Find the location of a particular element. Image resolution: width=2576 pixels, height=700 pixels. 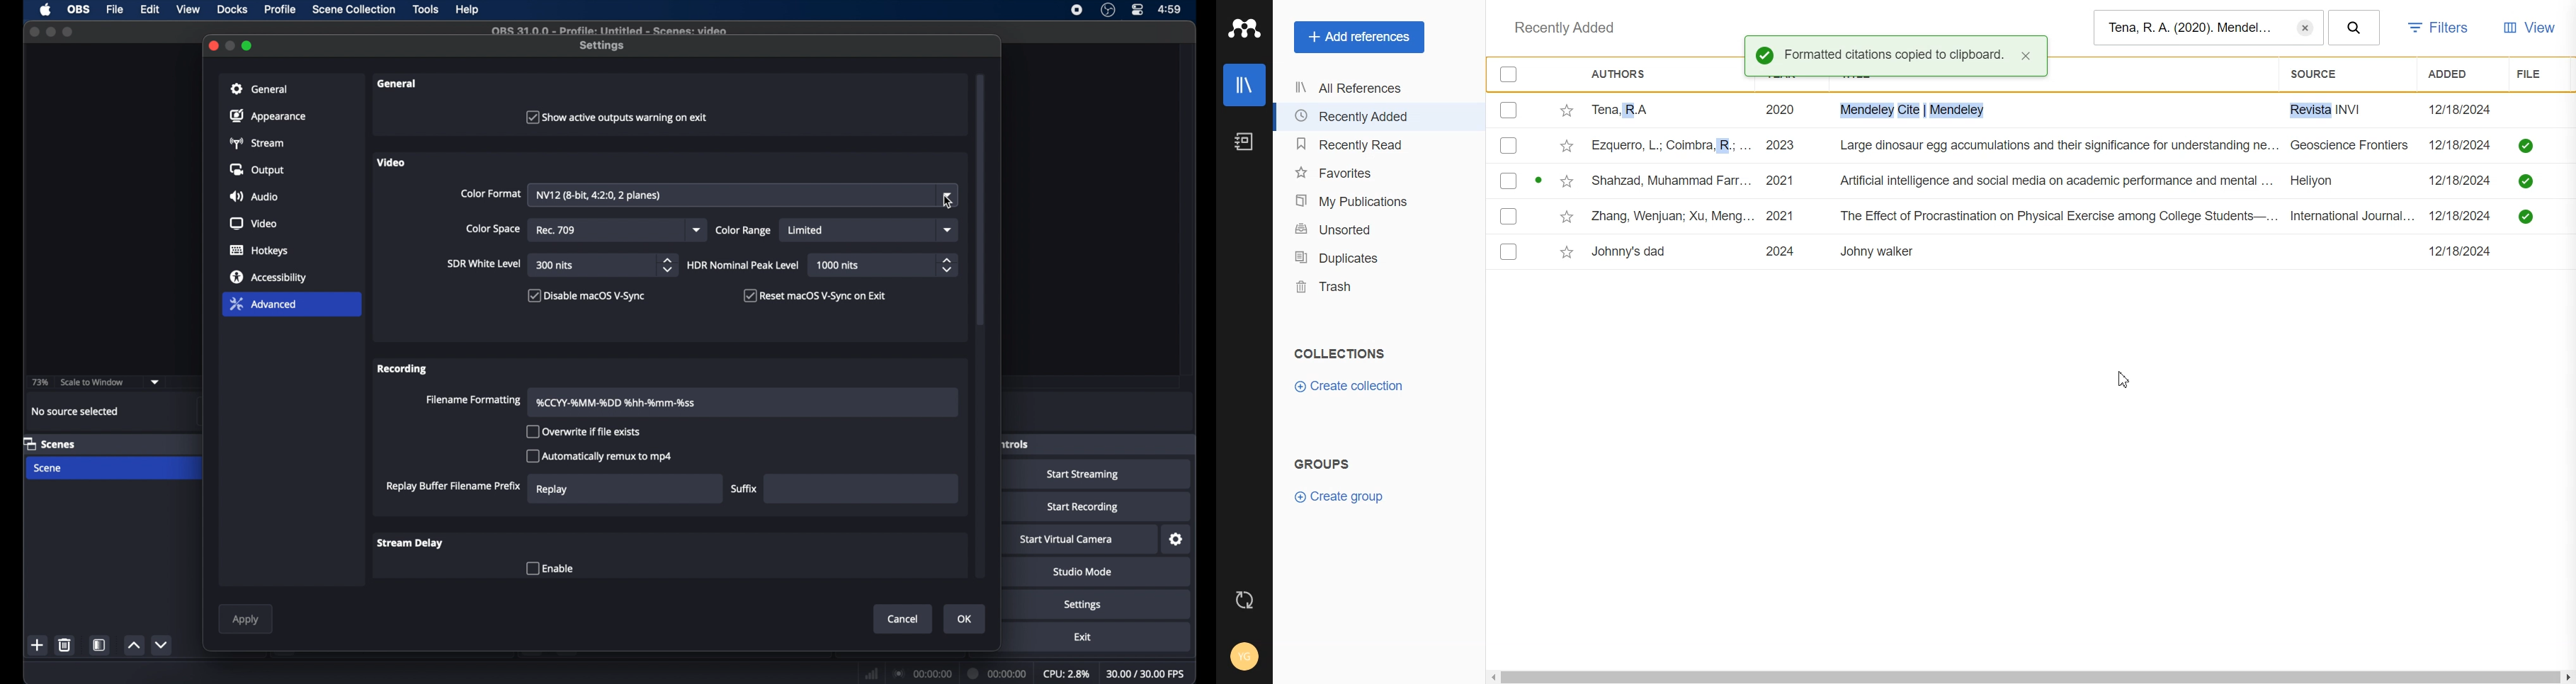

minimize is located at coordinates (51, 32).